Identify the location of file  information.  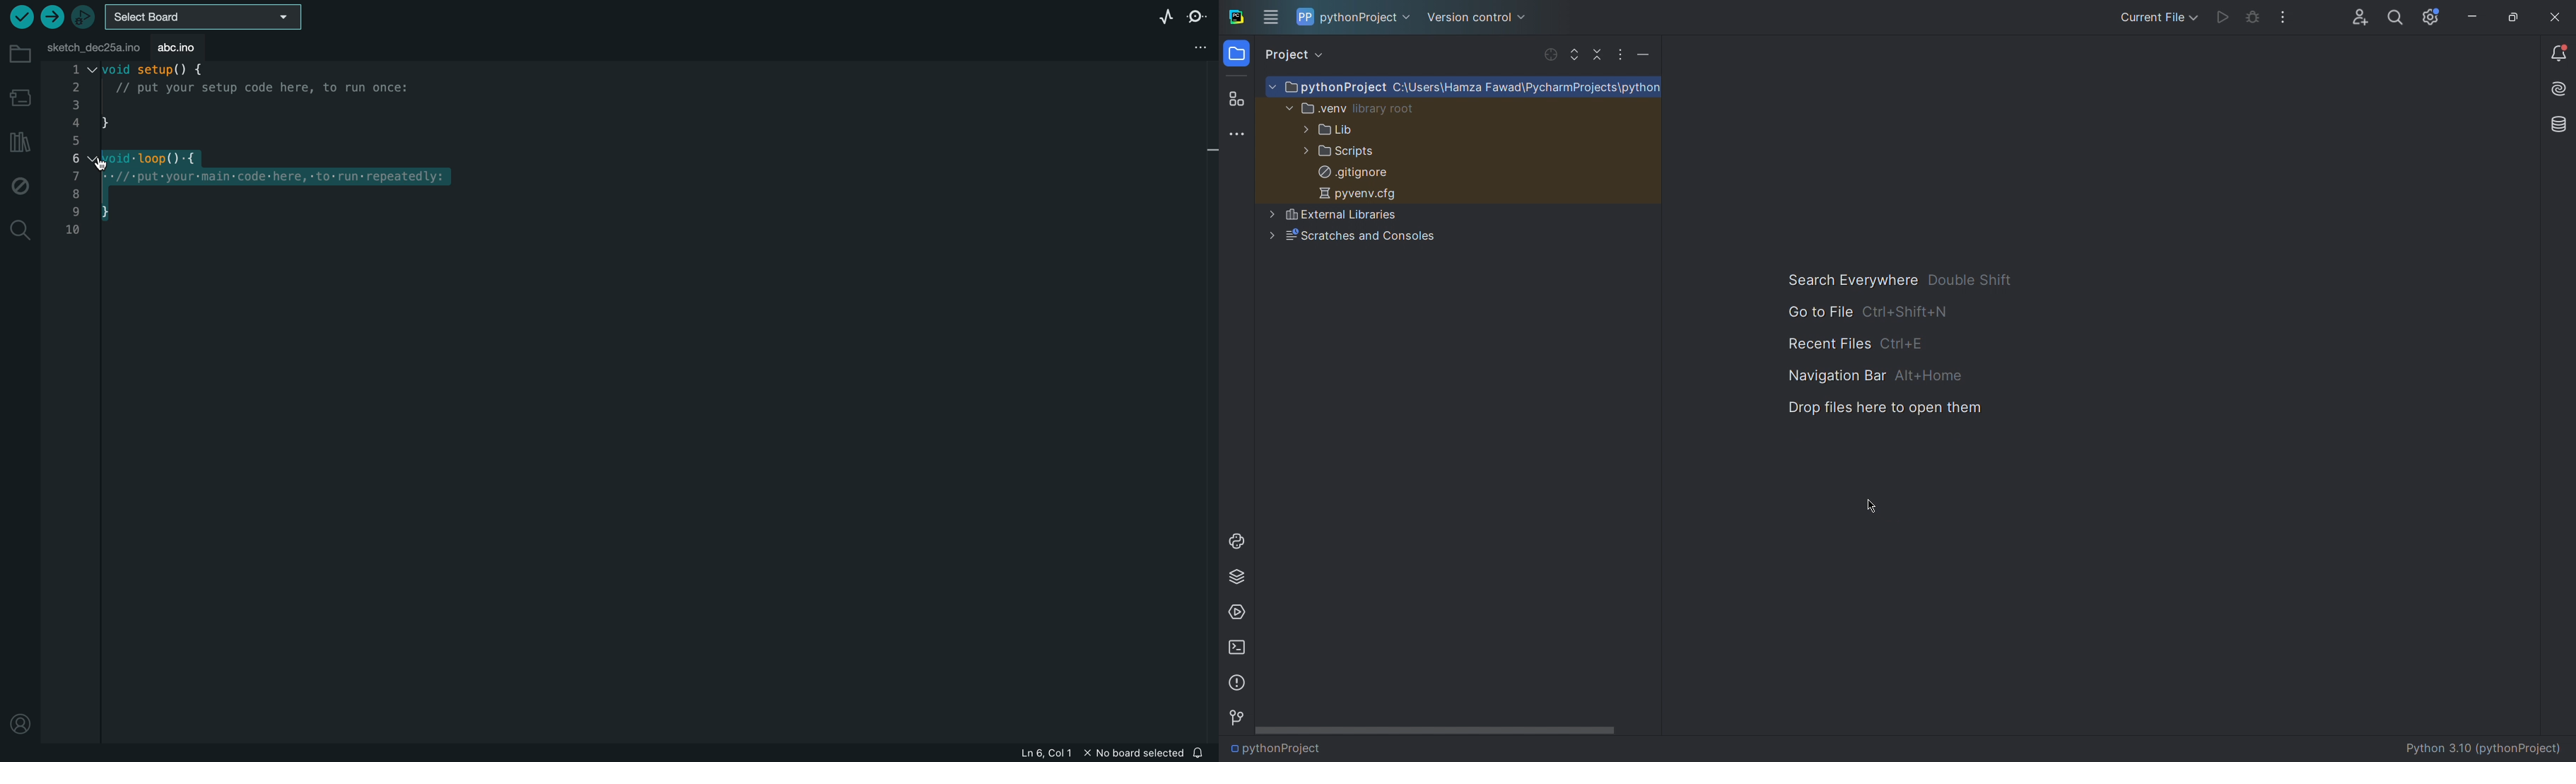
(1091, 753).